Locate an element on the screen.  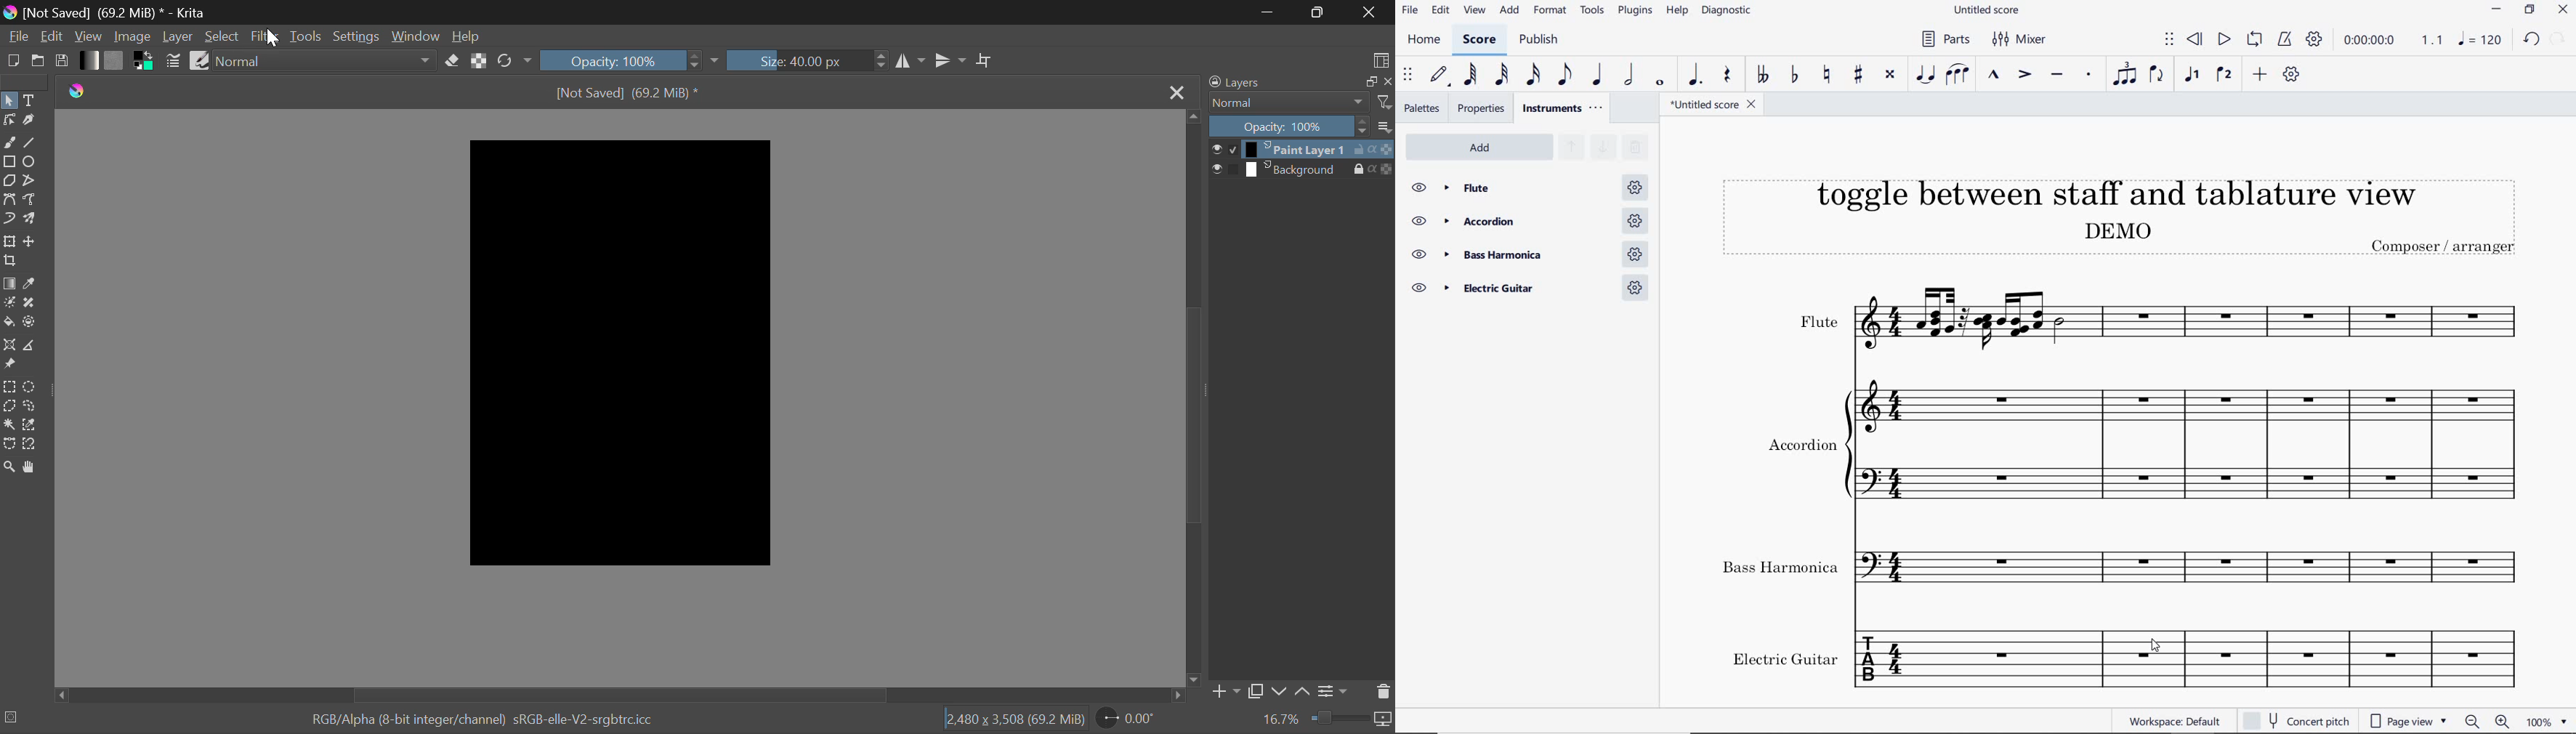
Paint layer 1 is located at coordinates (1293, 150).